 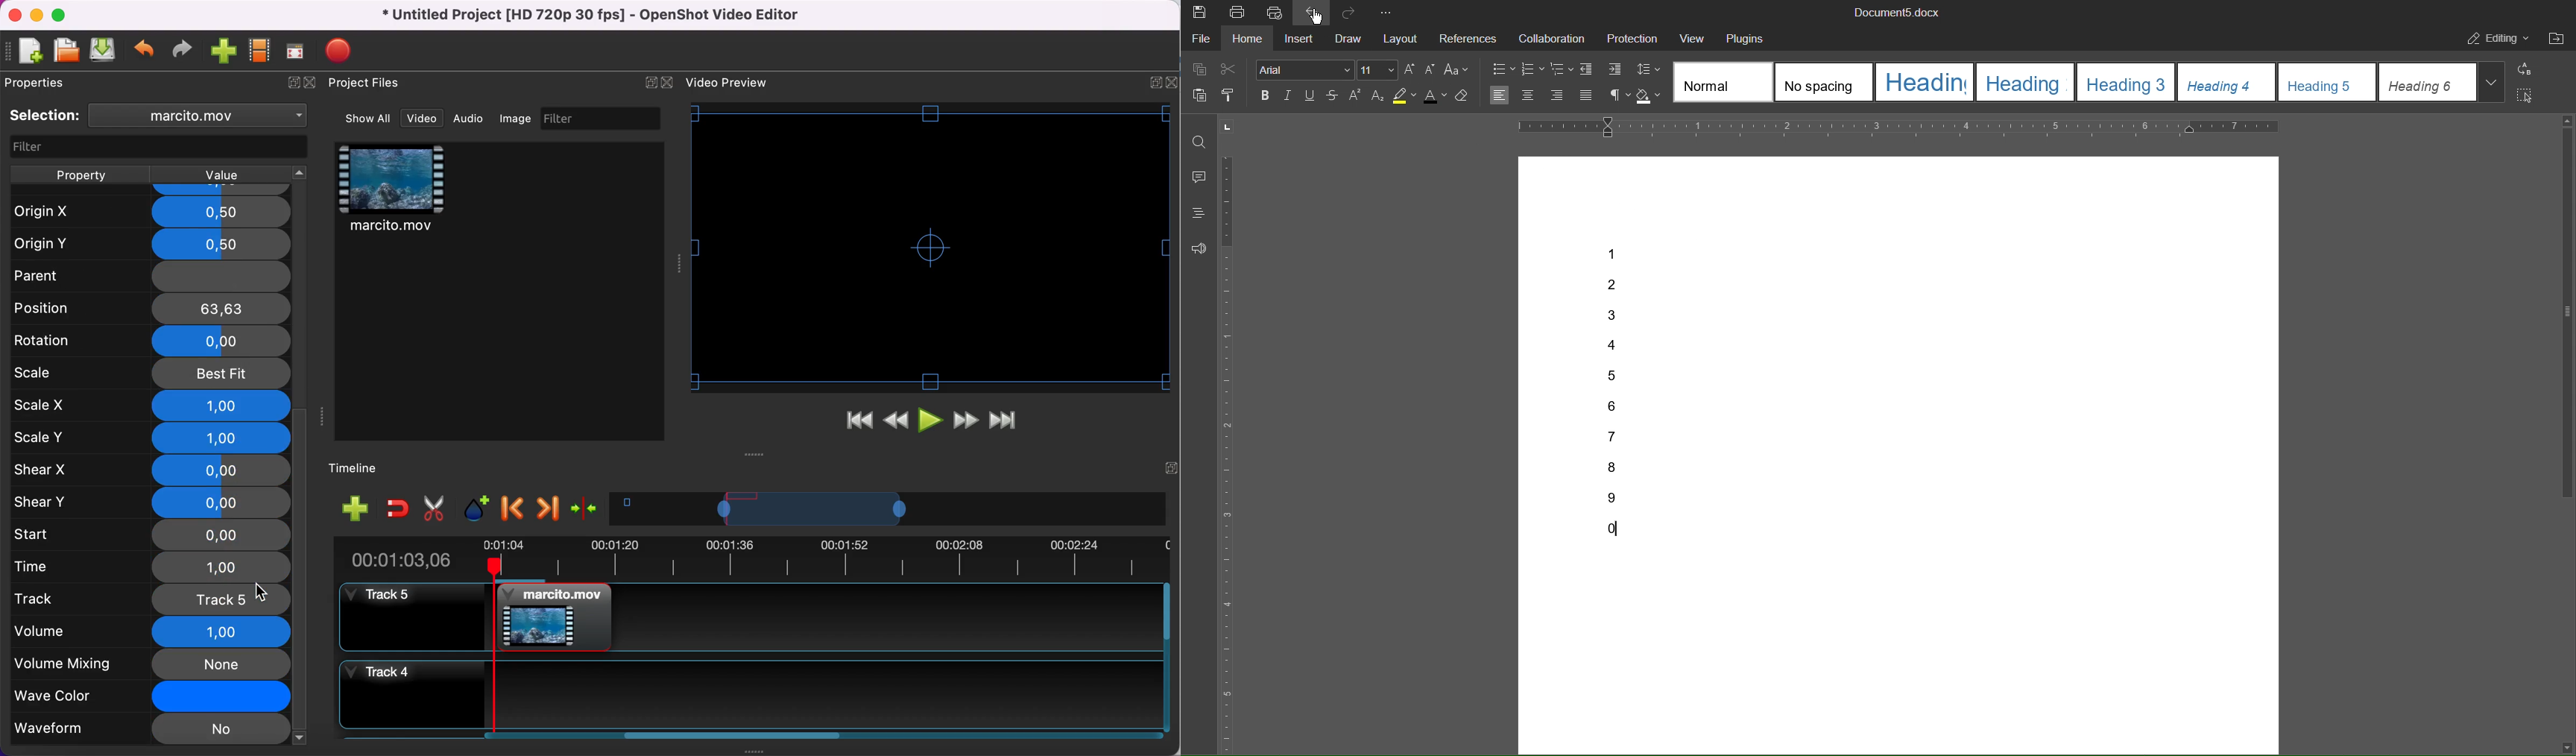 What do you see at coordinates (932, 423) in the screenshot?
I see `play` at bounding box center [932, 423].